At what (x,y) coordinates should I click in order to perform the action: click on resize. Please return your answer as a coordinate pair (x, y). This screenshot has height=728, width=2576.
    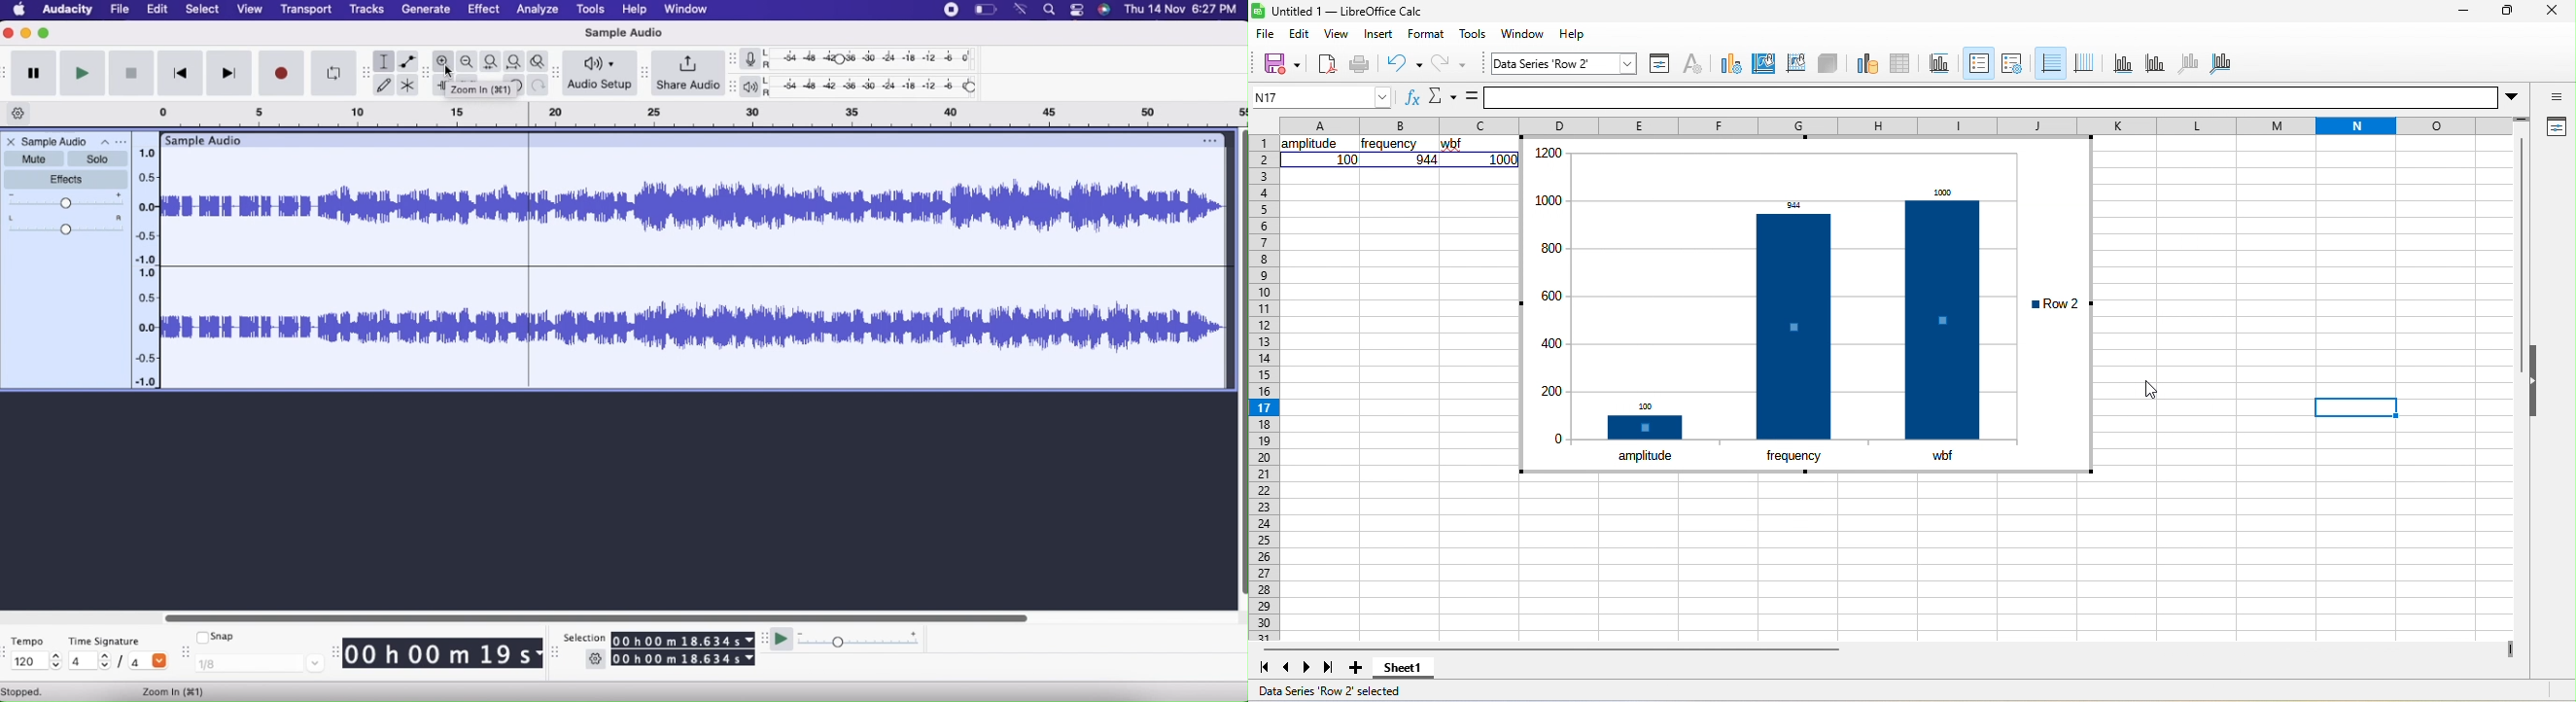
    Looking at the image, I should click on (731, 85).